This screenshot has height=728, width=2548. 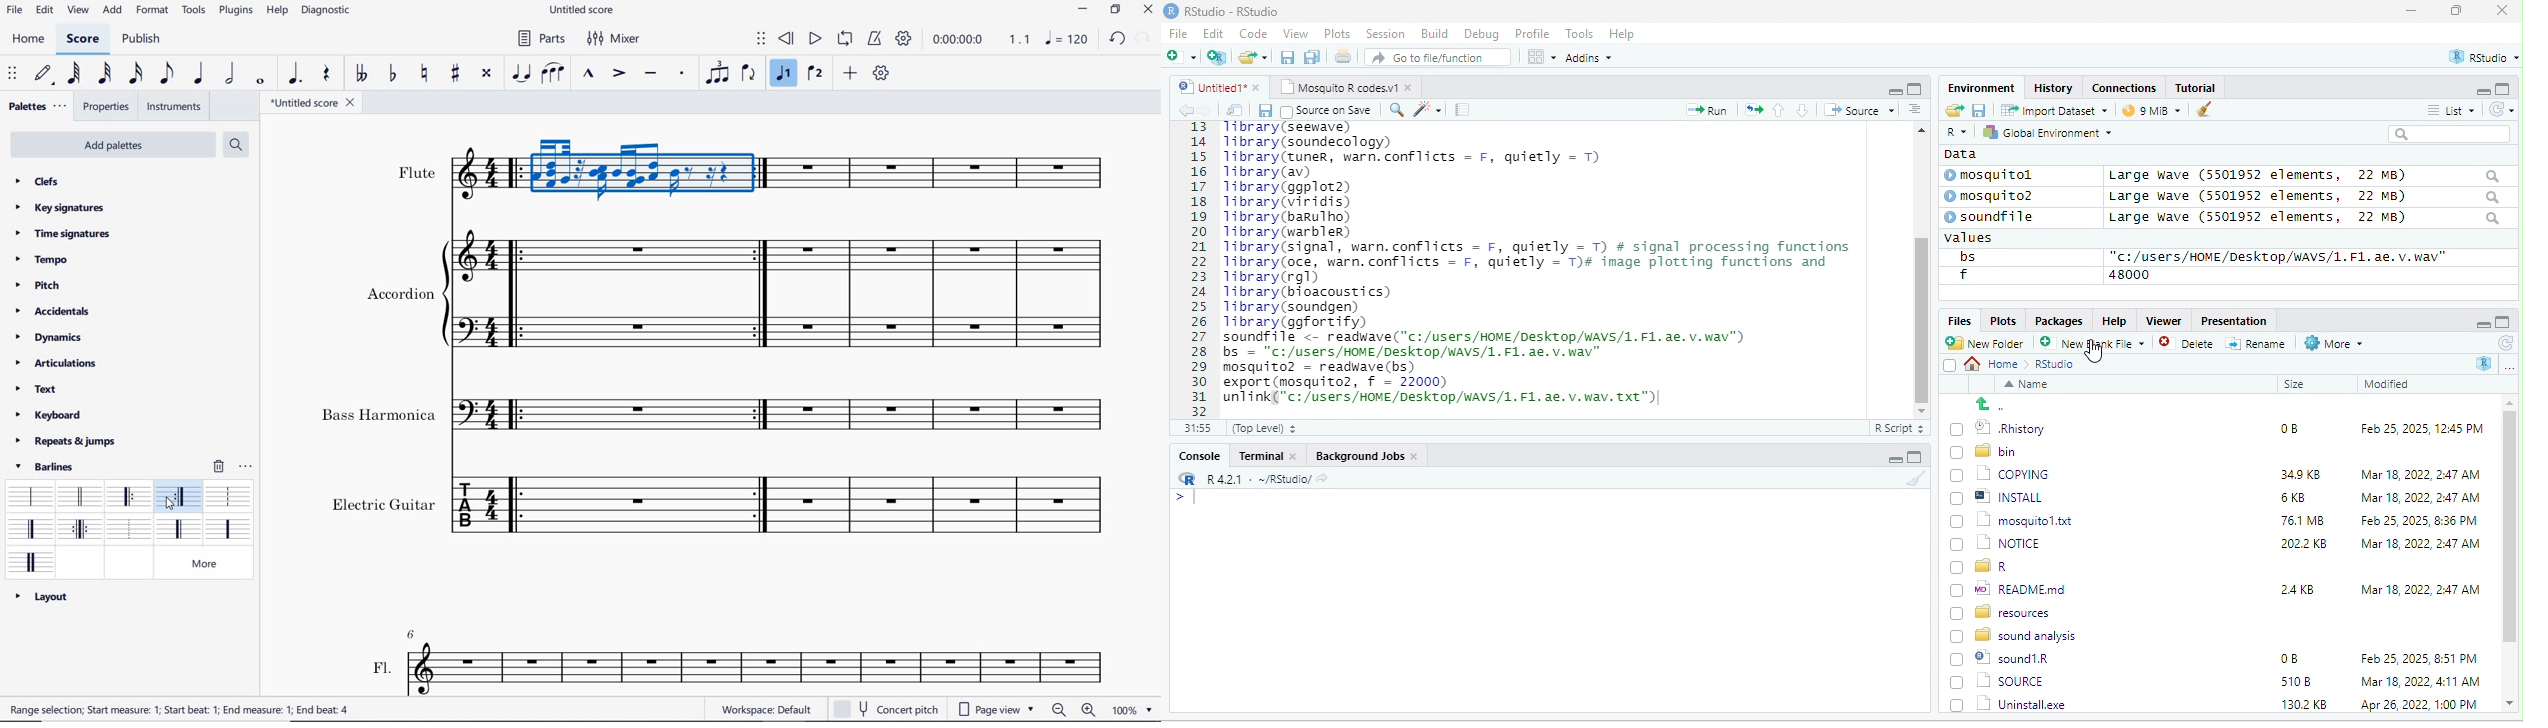 What do you see at coordinates (1314, 58) in the screenshot?
I see `save as` at bounding box center [1314, 58].